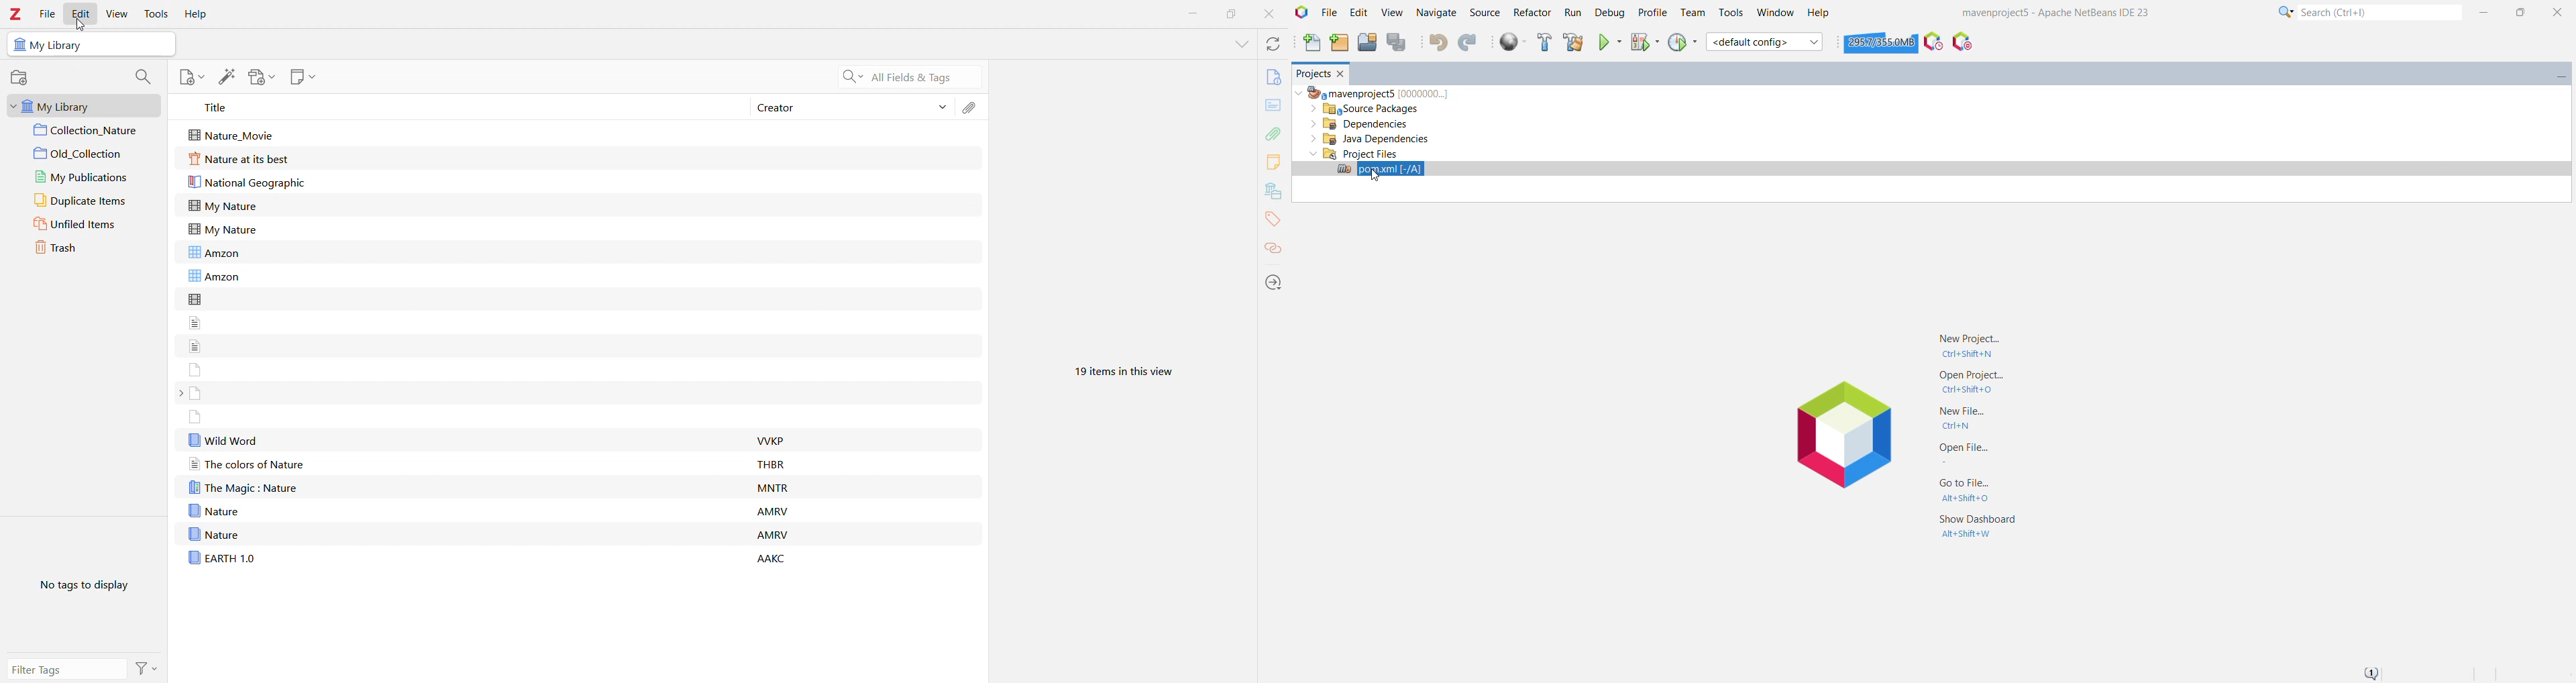  I want to click on Tools, so click(156, 13).